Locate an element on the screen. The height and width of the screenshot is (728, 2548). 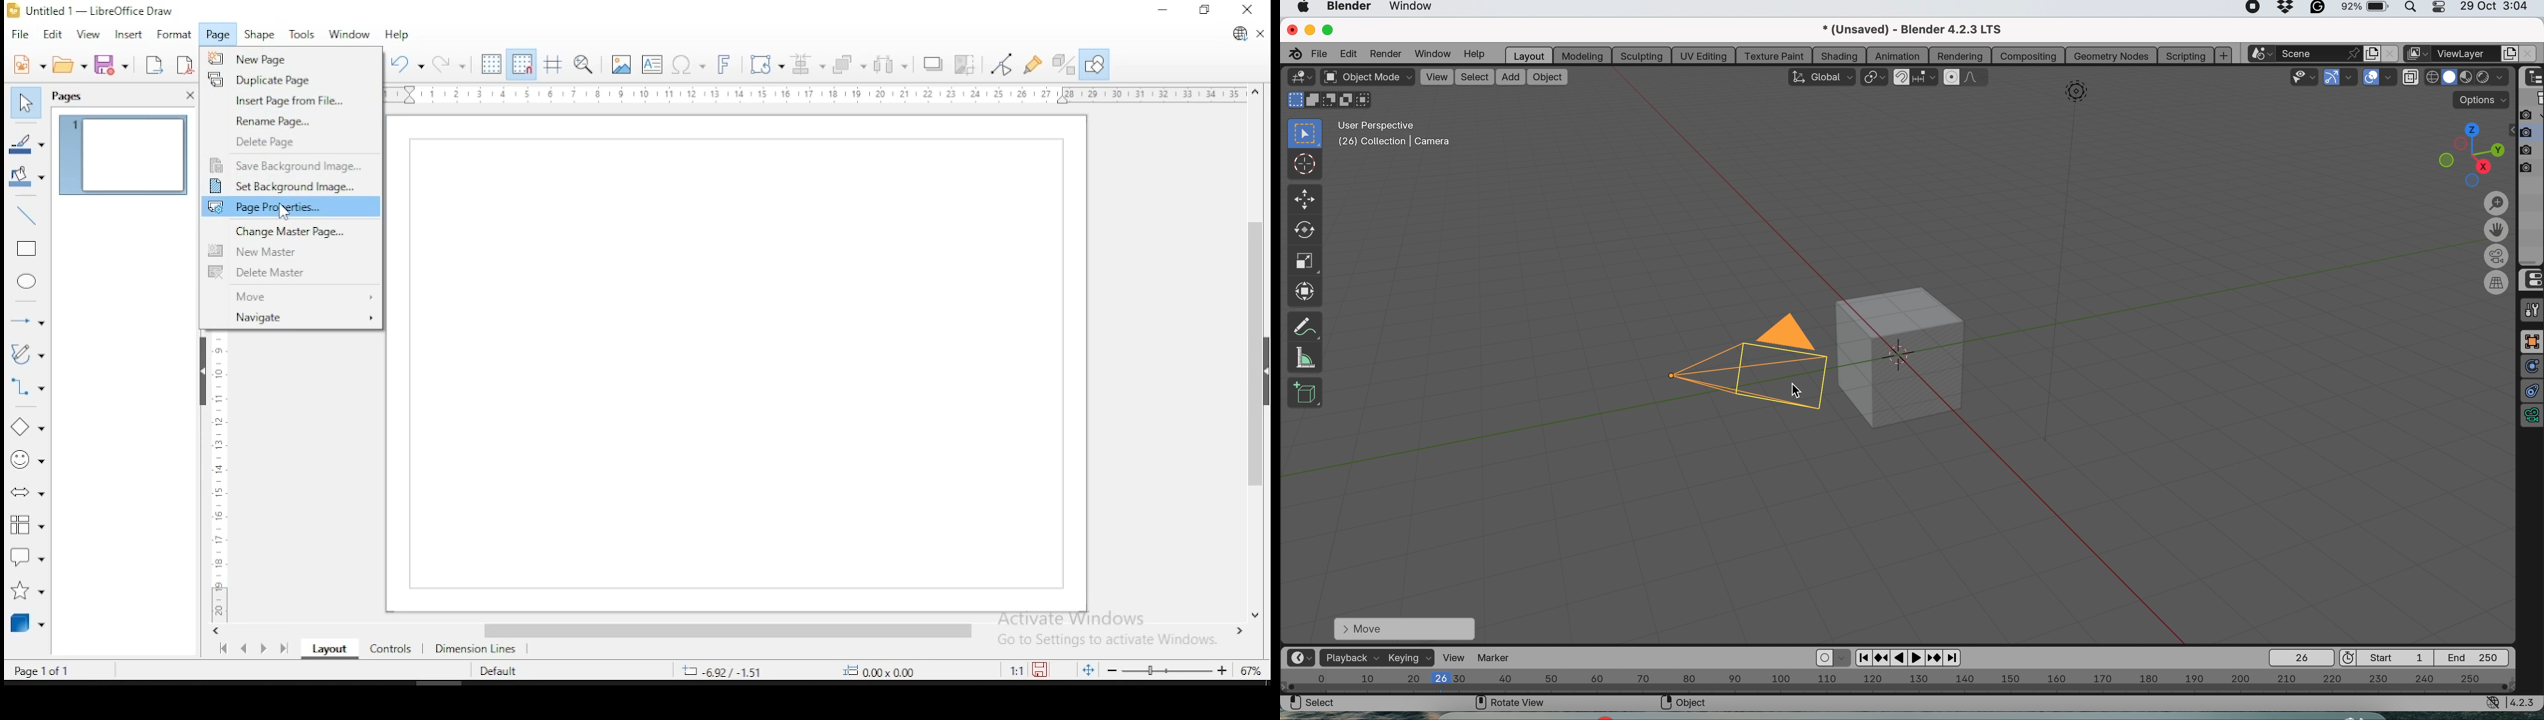
format is located at coordinates (175, 36).